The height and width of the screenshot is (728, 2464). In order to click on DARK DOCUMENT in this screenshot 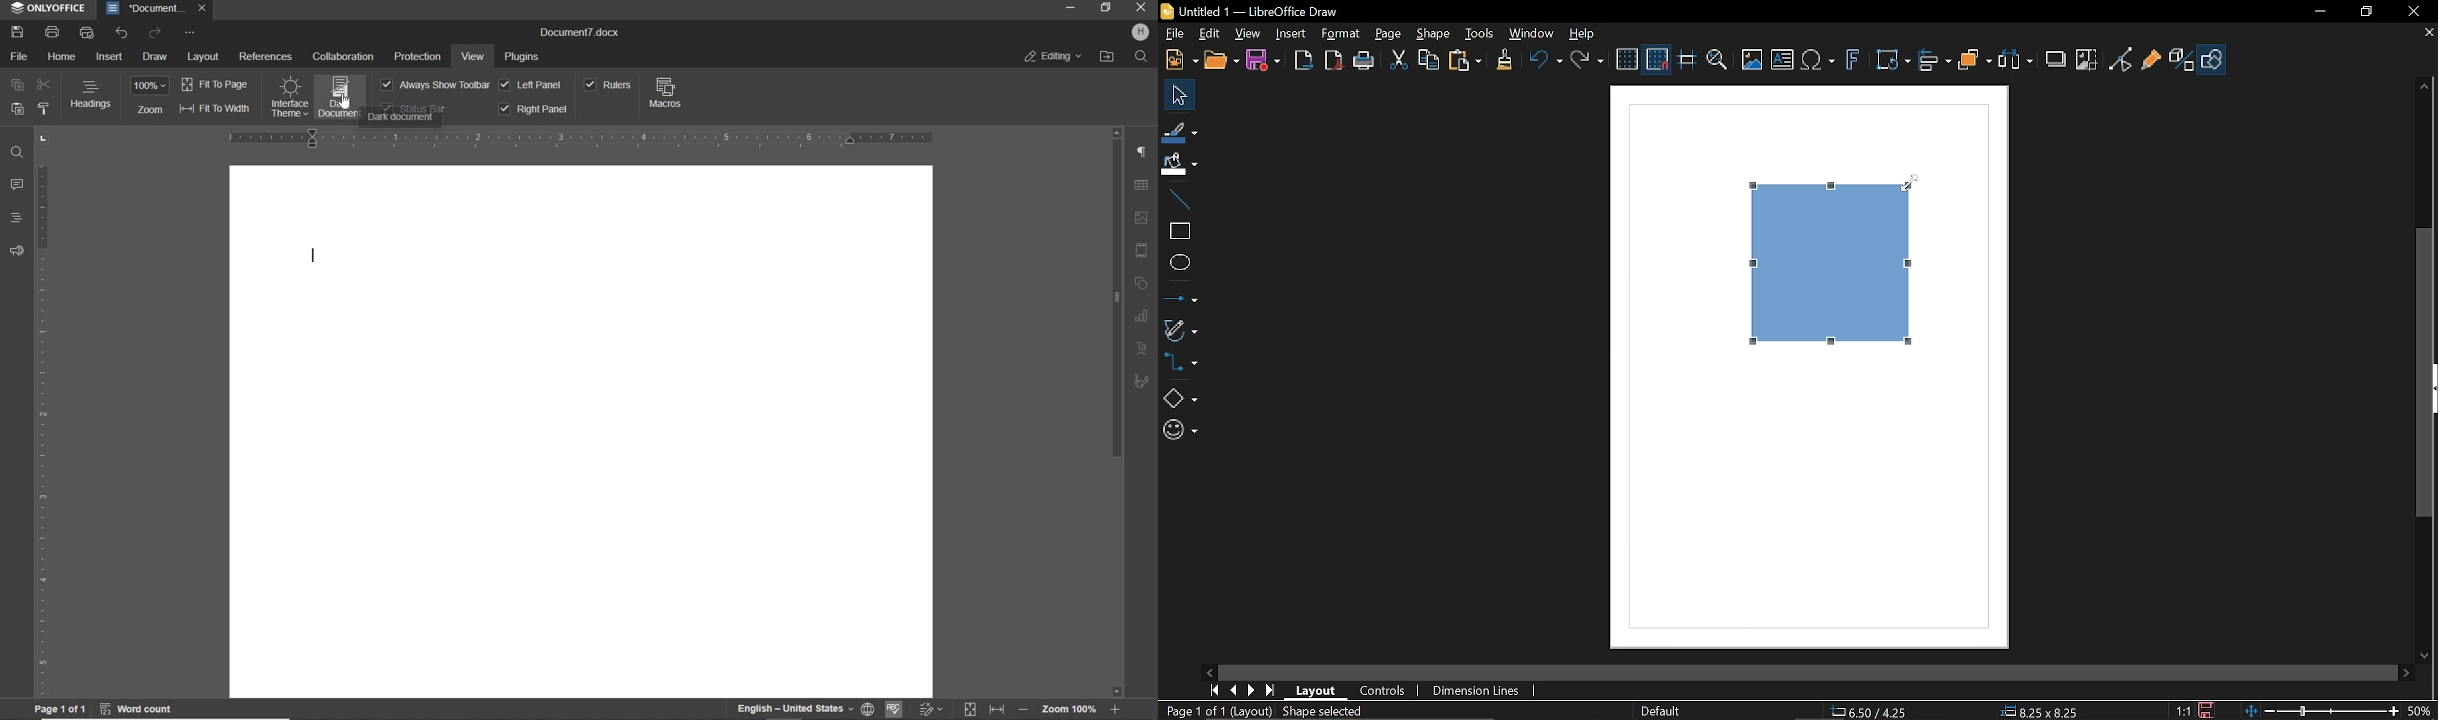, I will do `click(341, 97)`.